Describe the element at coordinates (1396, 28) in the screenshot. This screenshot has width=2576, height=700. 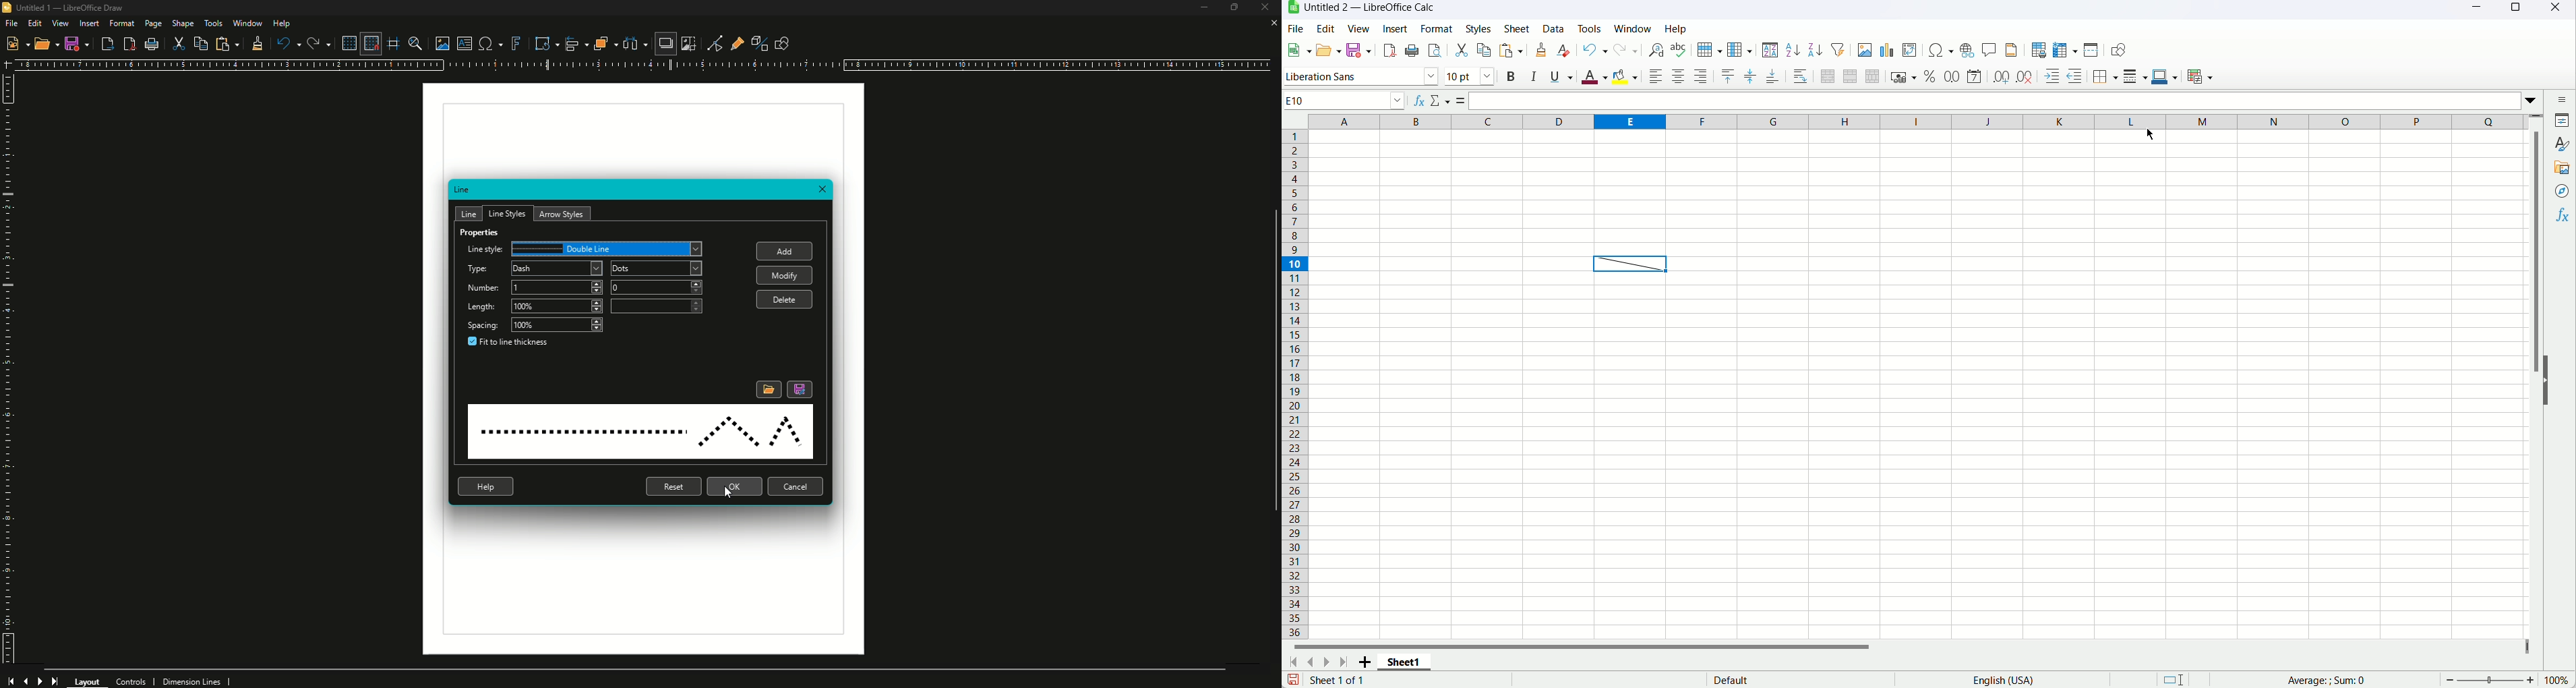
I see `Insert` at that location.